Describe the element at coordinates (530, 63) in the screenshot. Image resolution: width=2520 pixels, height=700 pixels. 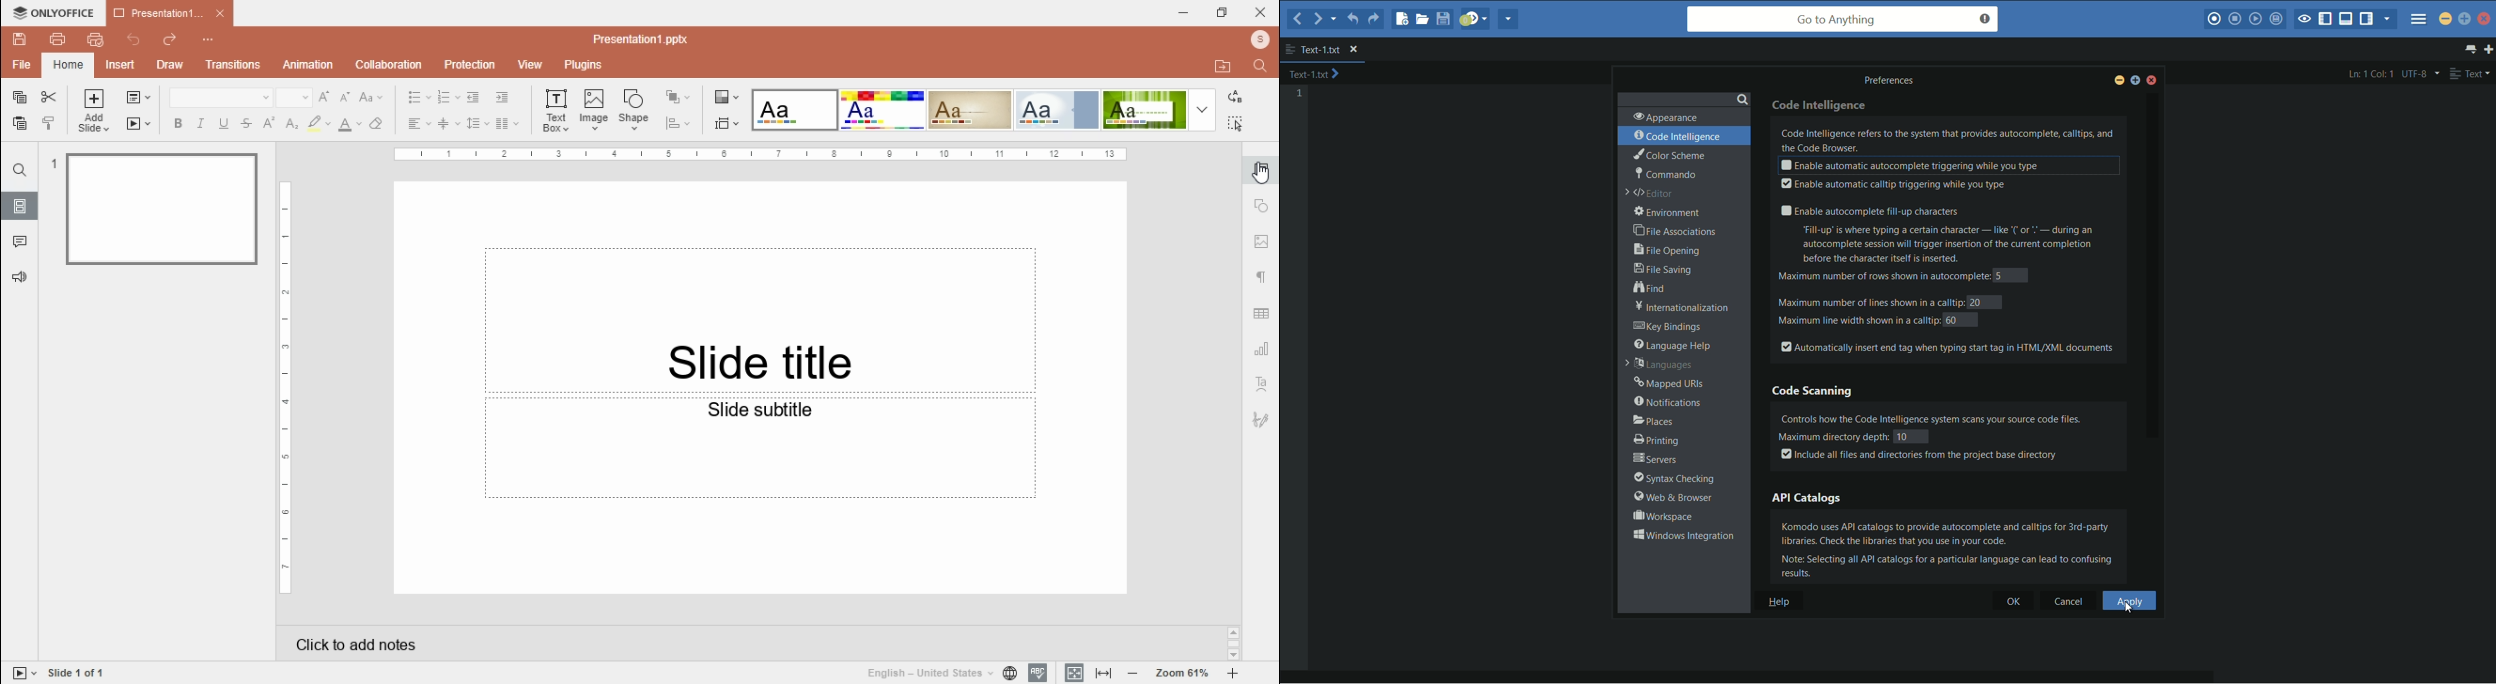
I see `view` at that location.